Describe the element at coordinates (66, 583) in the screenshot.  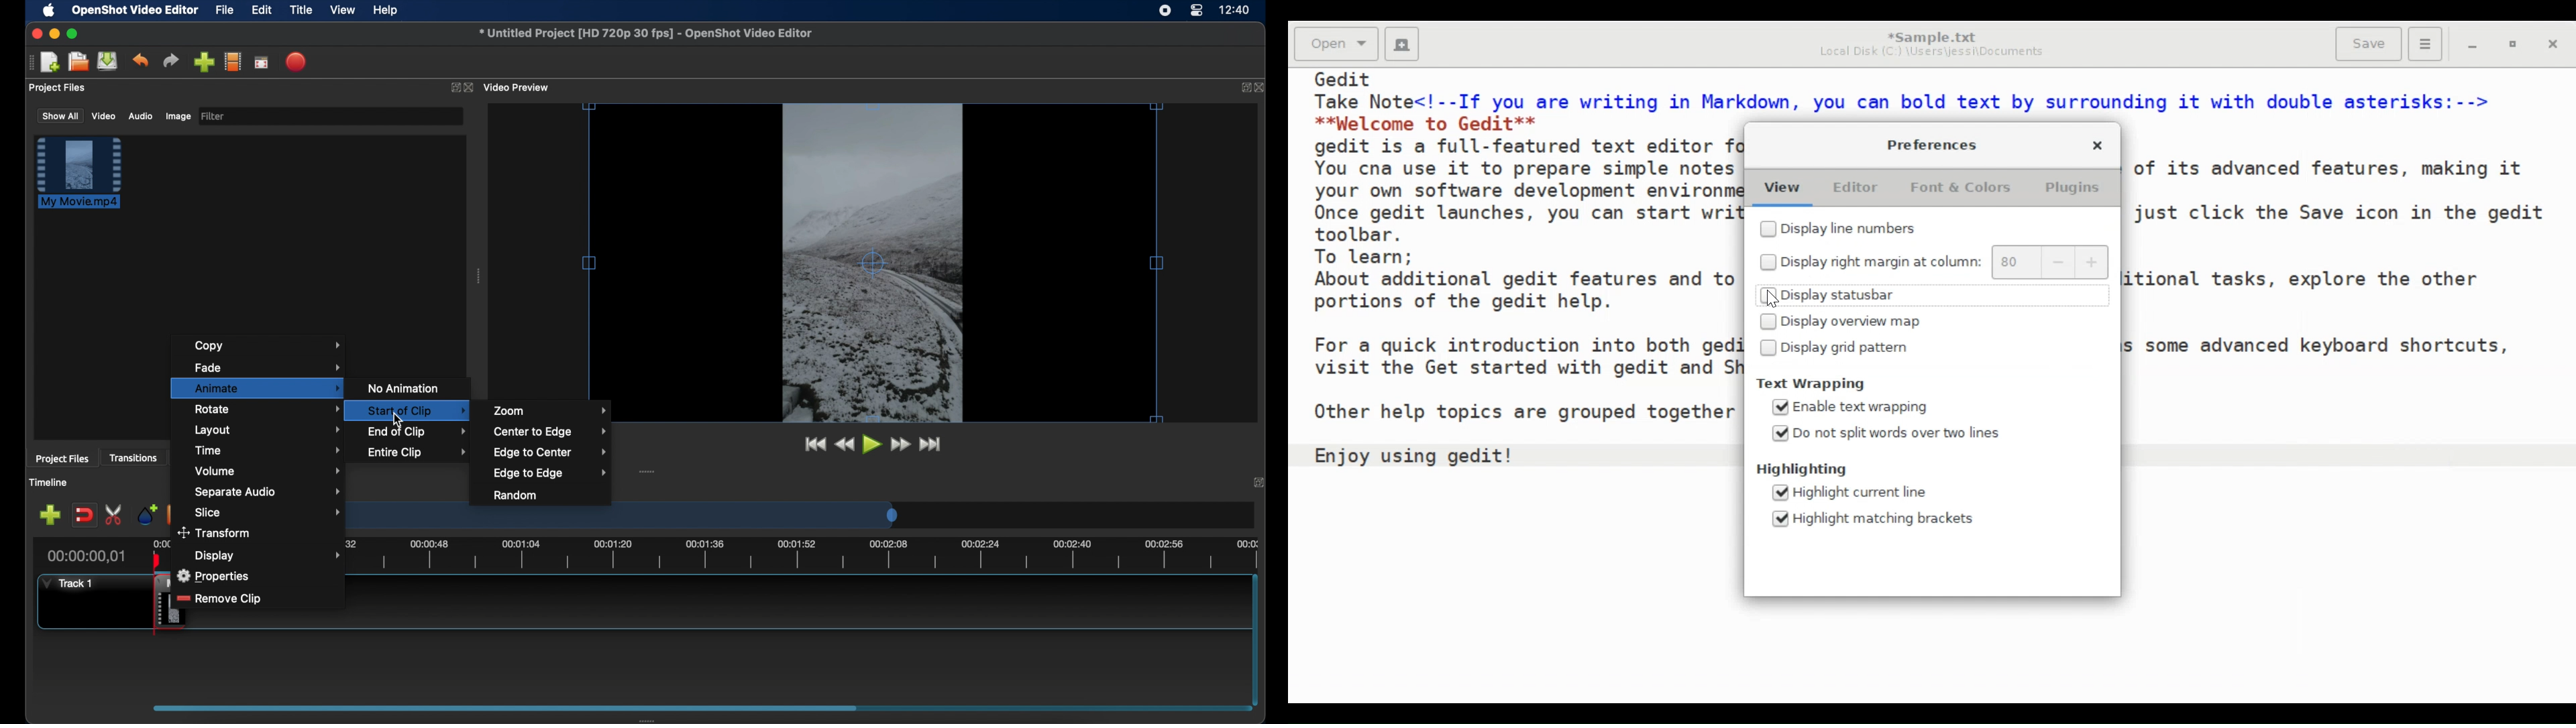
I see `track 1` at that location.